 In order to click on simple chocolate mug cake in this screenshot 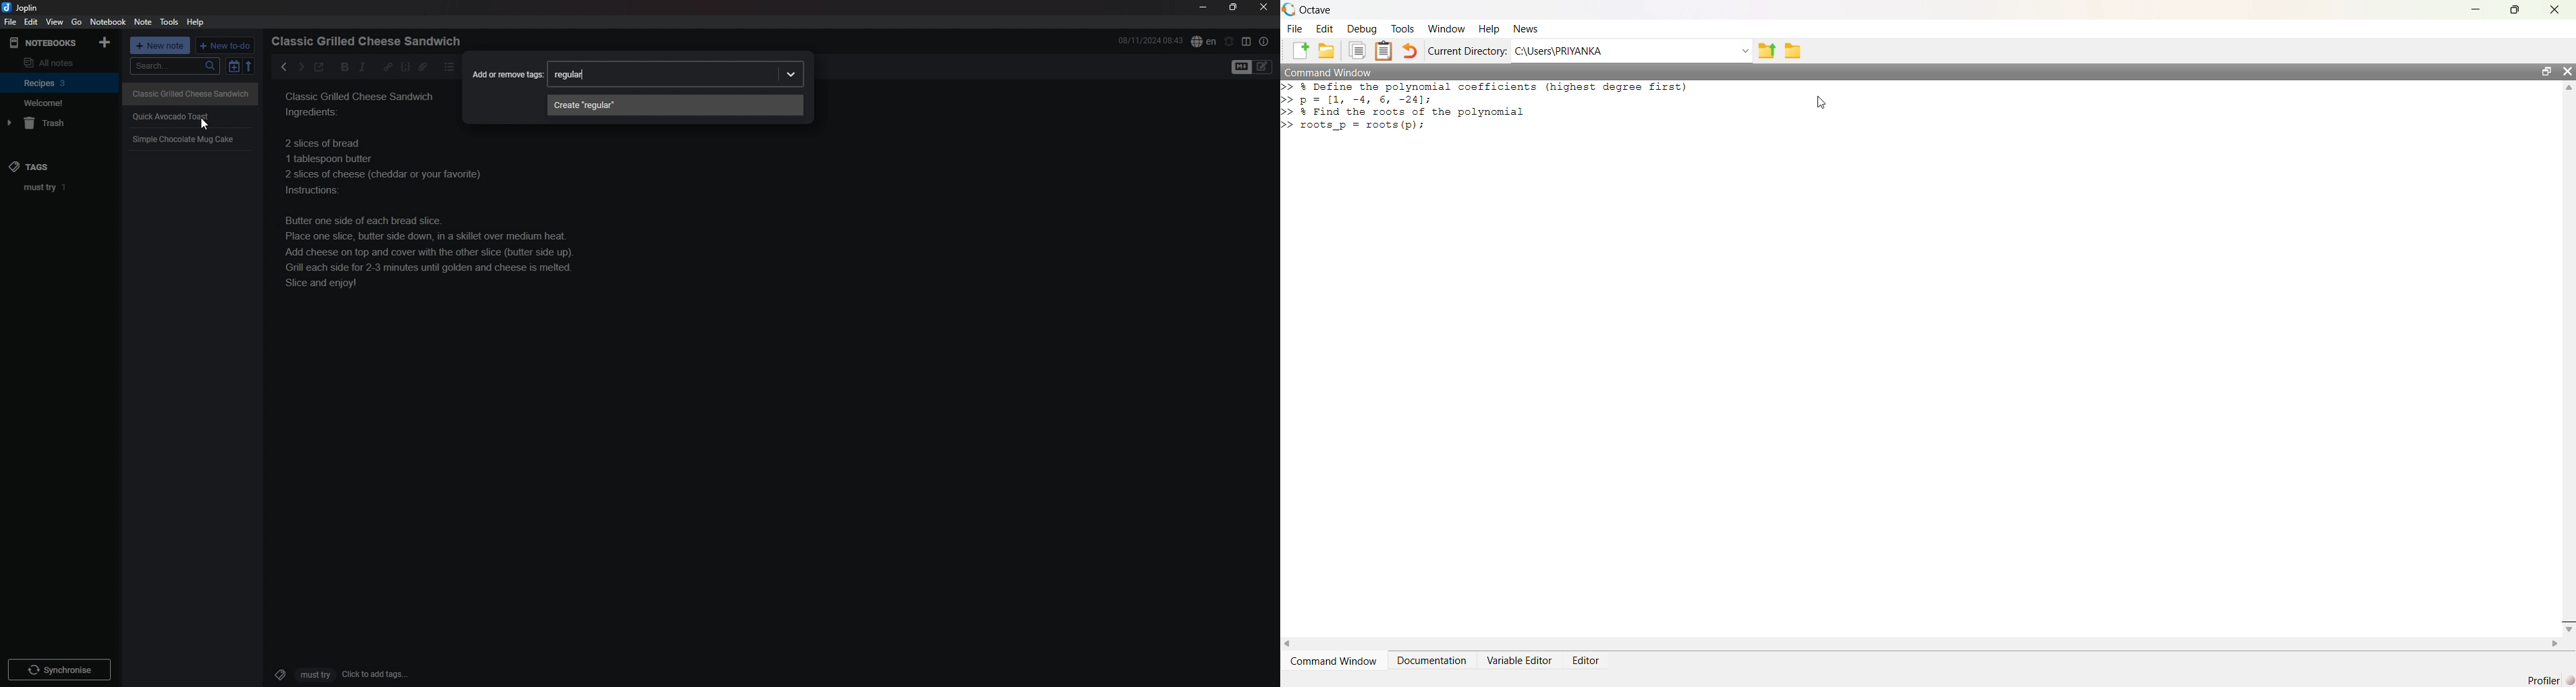, I will do `click(185, 139)`.